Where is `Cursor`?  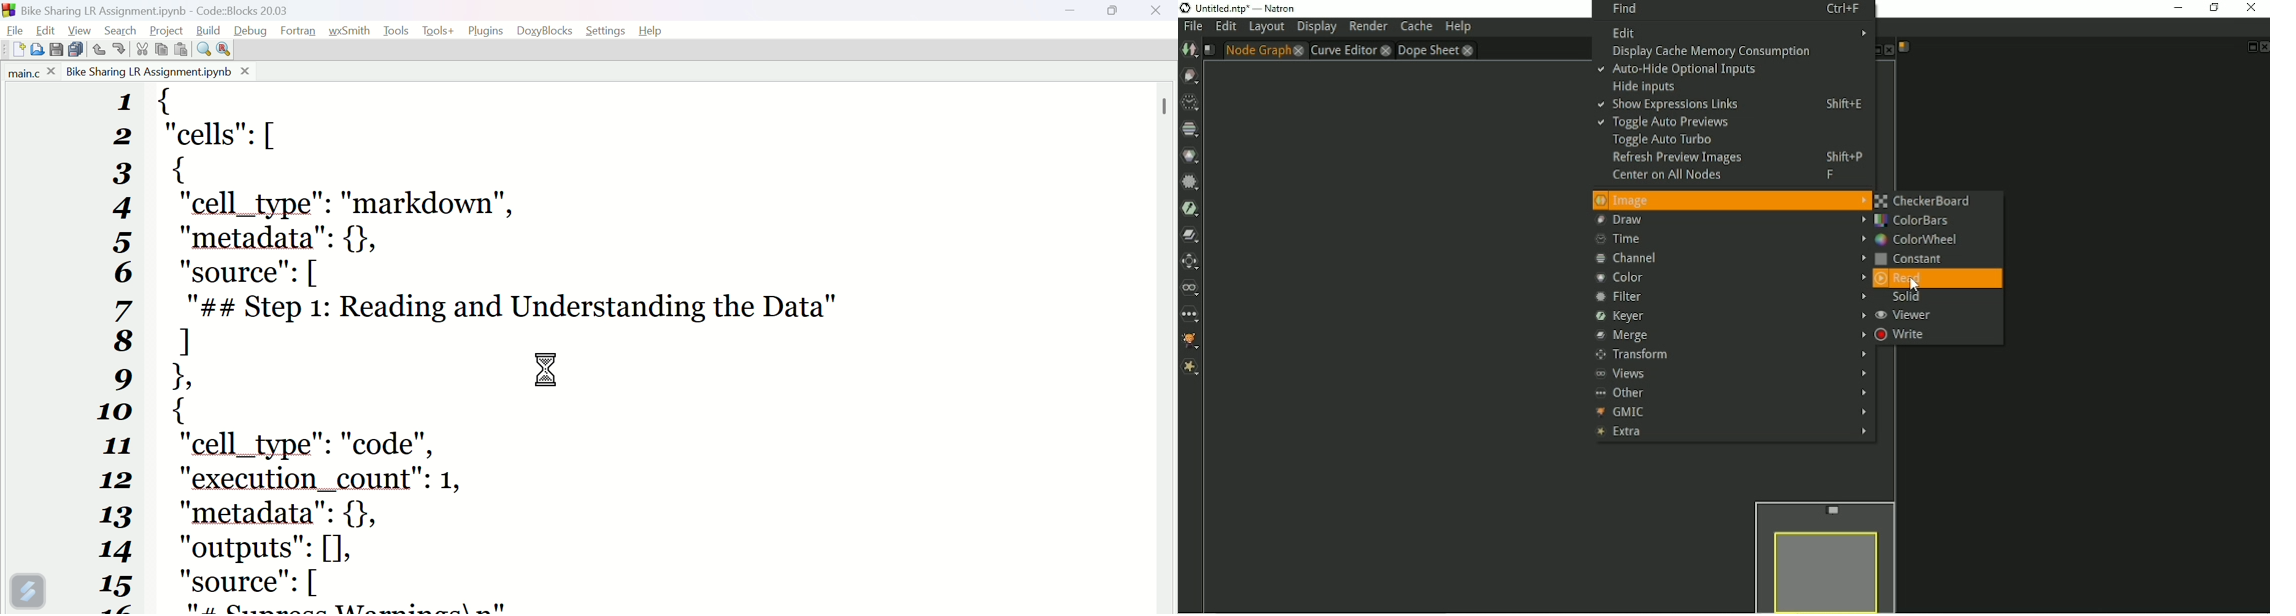
Cursor is located at coordinates (546, 371).